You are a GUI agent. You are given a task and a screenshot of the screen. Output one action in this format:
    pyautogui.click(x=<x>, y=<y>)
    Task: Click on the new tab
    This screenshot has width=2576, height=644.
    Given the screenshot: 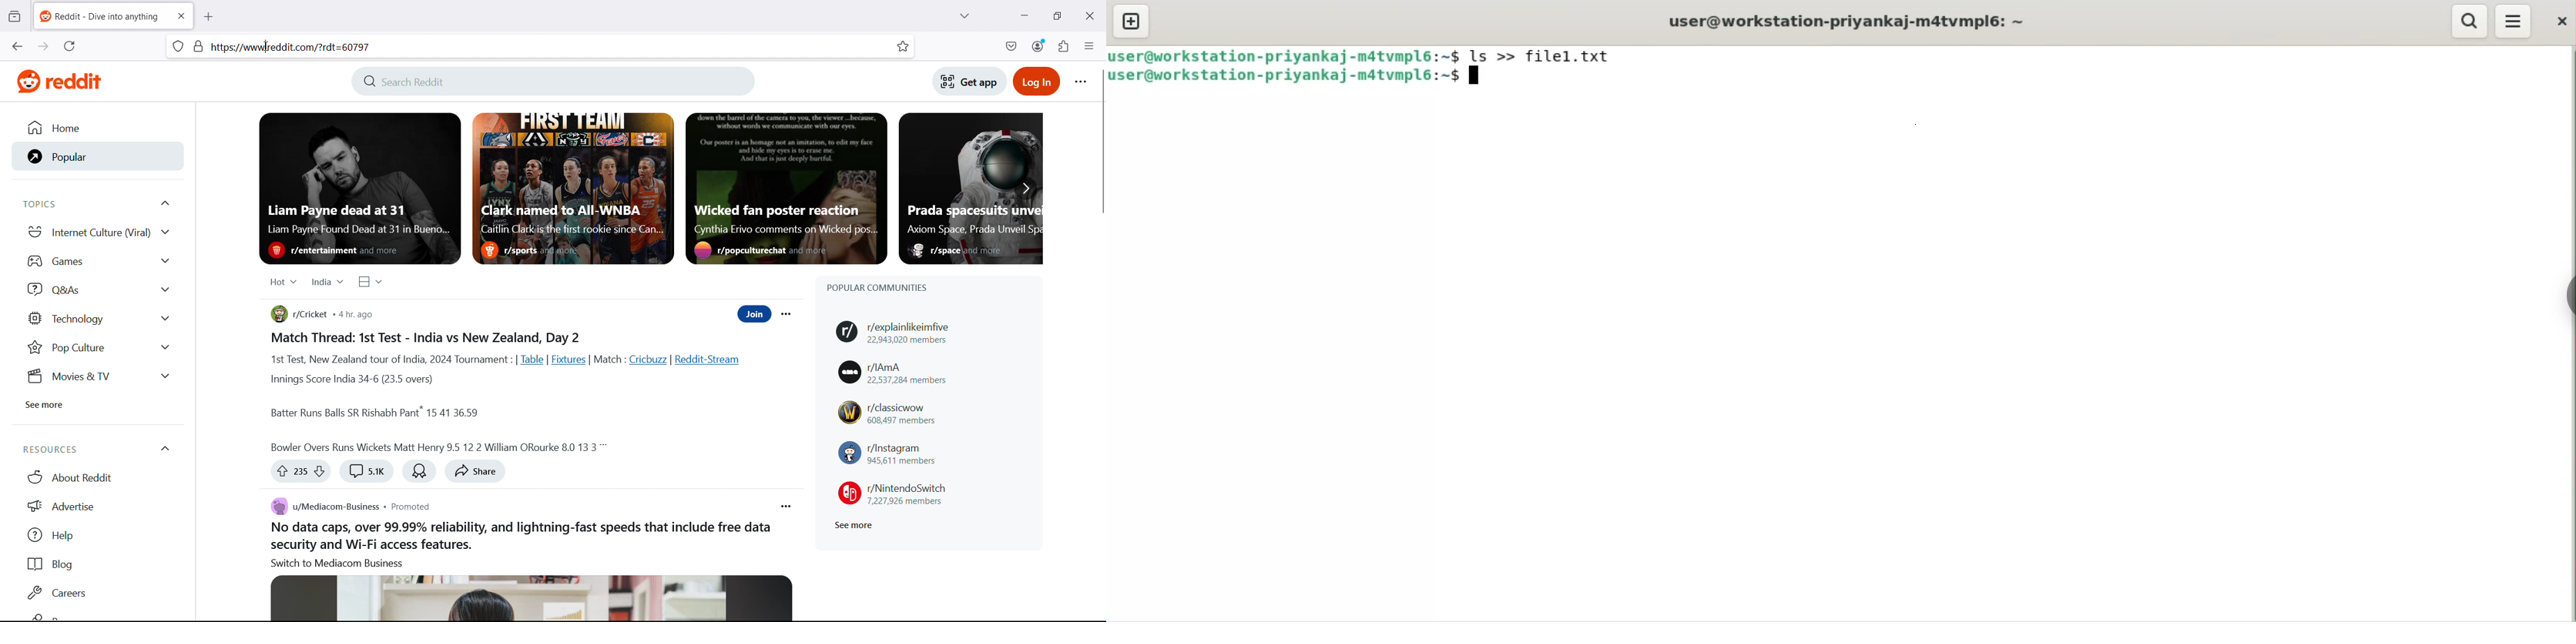 What is the action you would take?
    pyautogui.click(x=209, y=17)
    